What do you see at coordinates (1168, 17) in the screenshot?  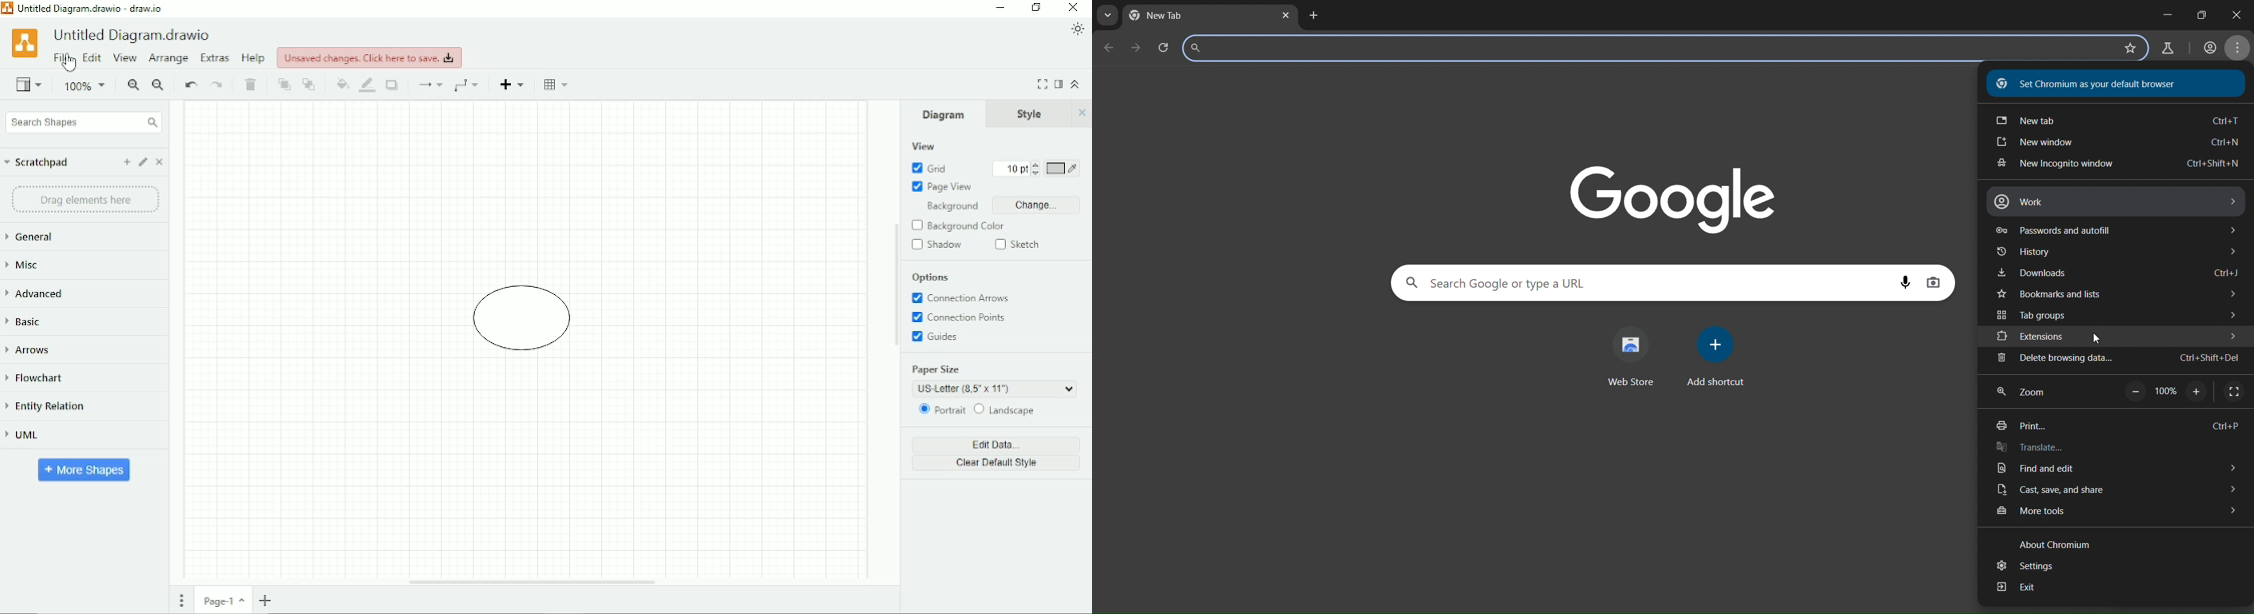 I see `new tab` at bounding box center [1168, 17].